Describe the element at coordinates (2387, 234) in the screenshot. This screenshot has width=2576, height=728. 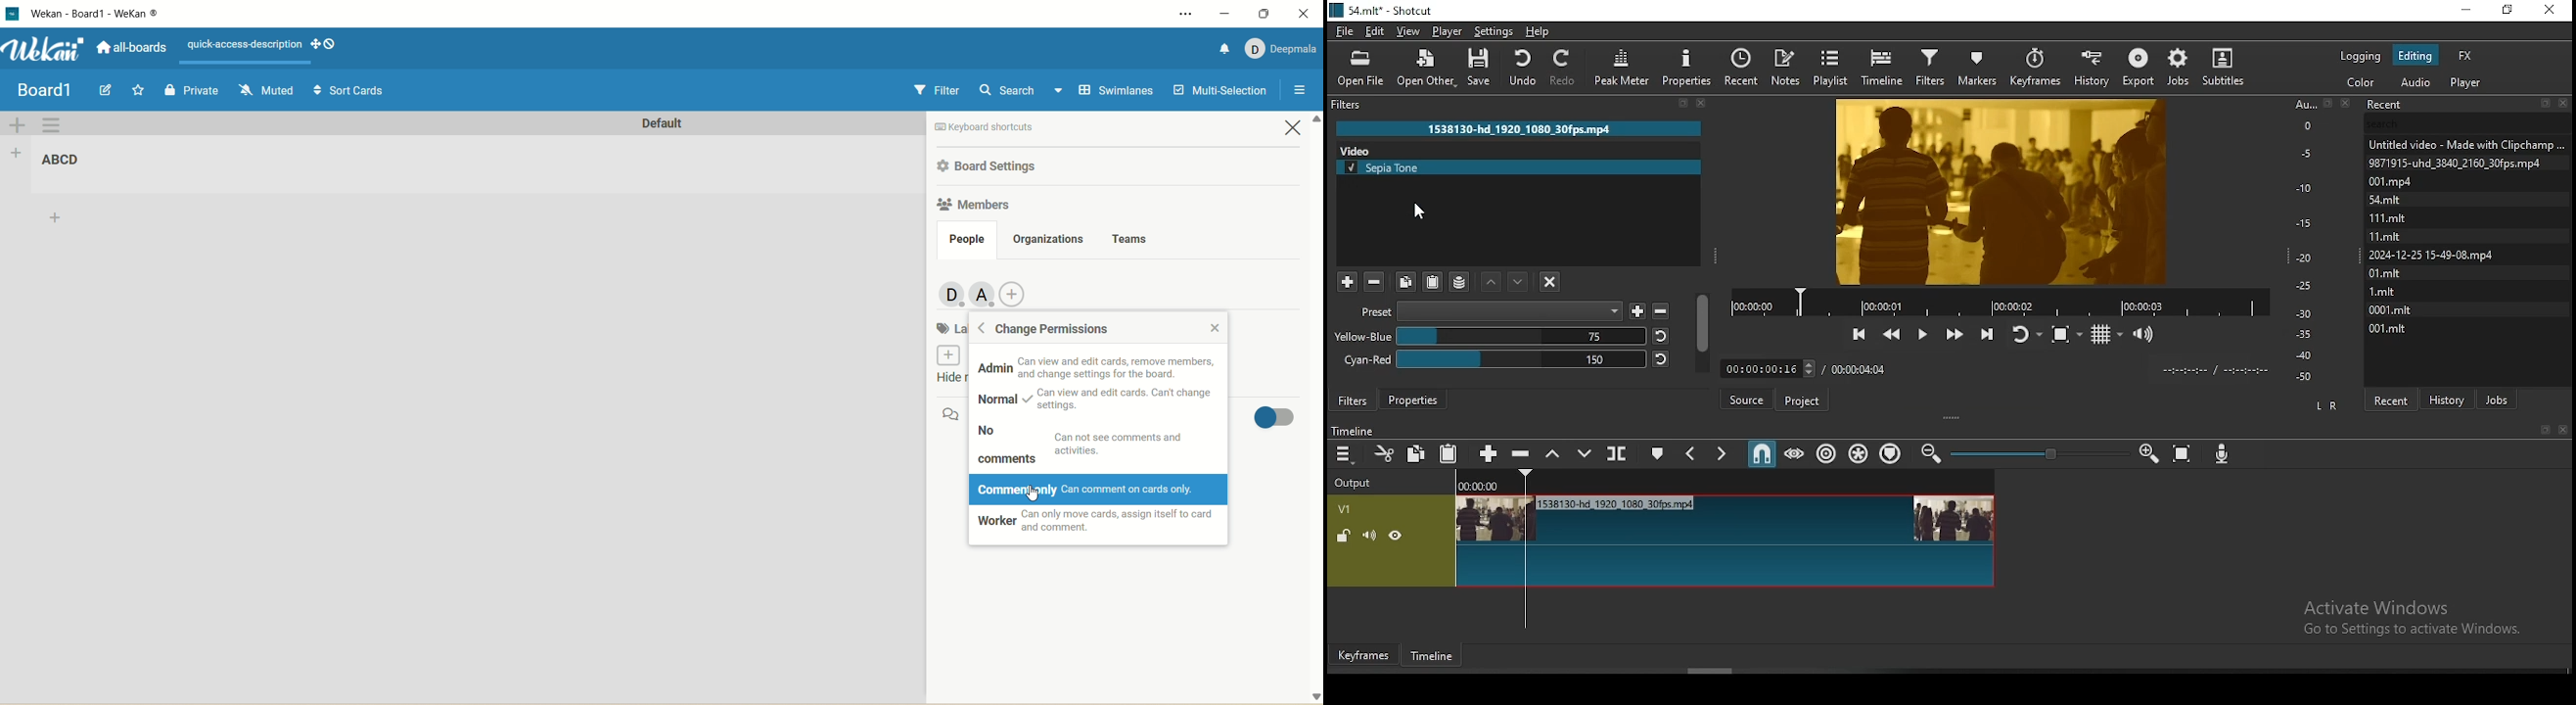
I see `Mami` at that location.